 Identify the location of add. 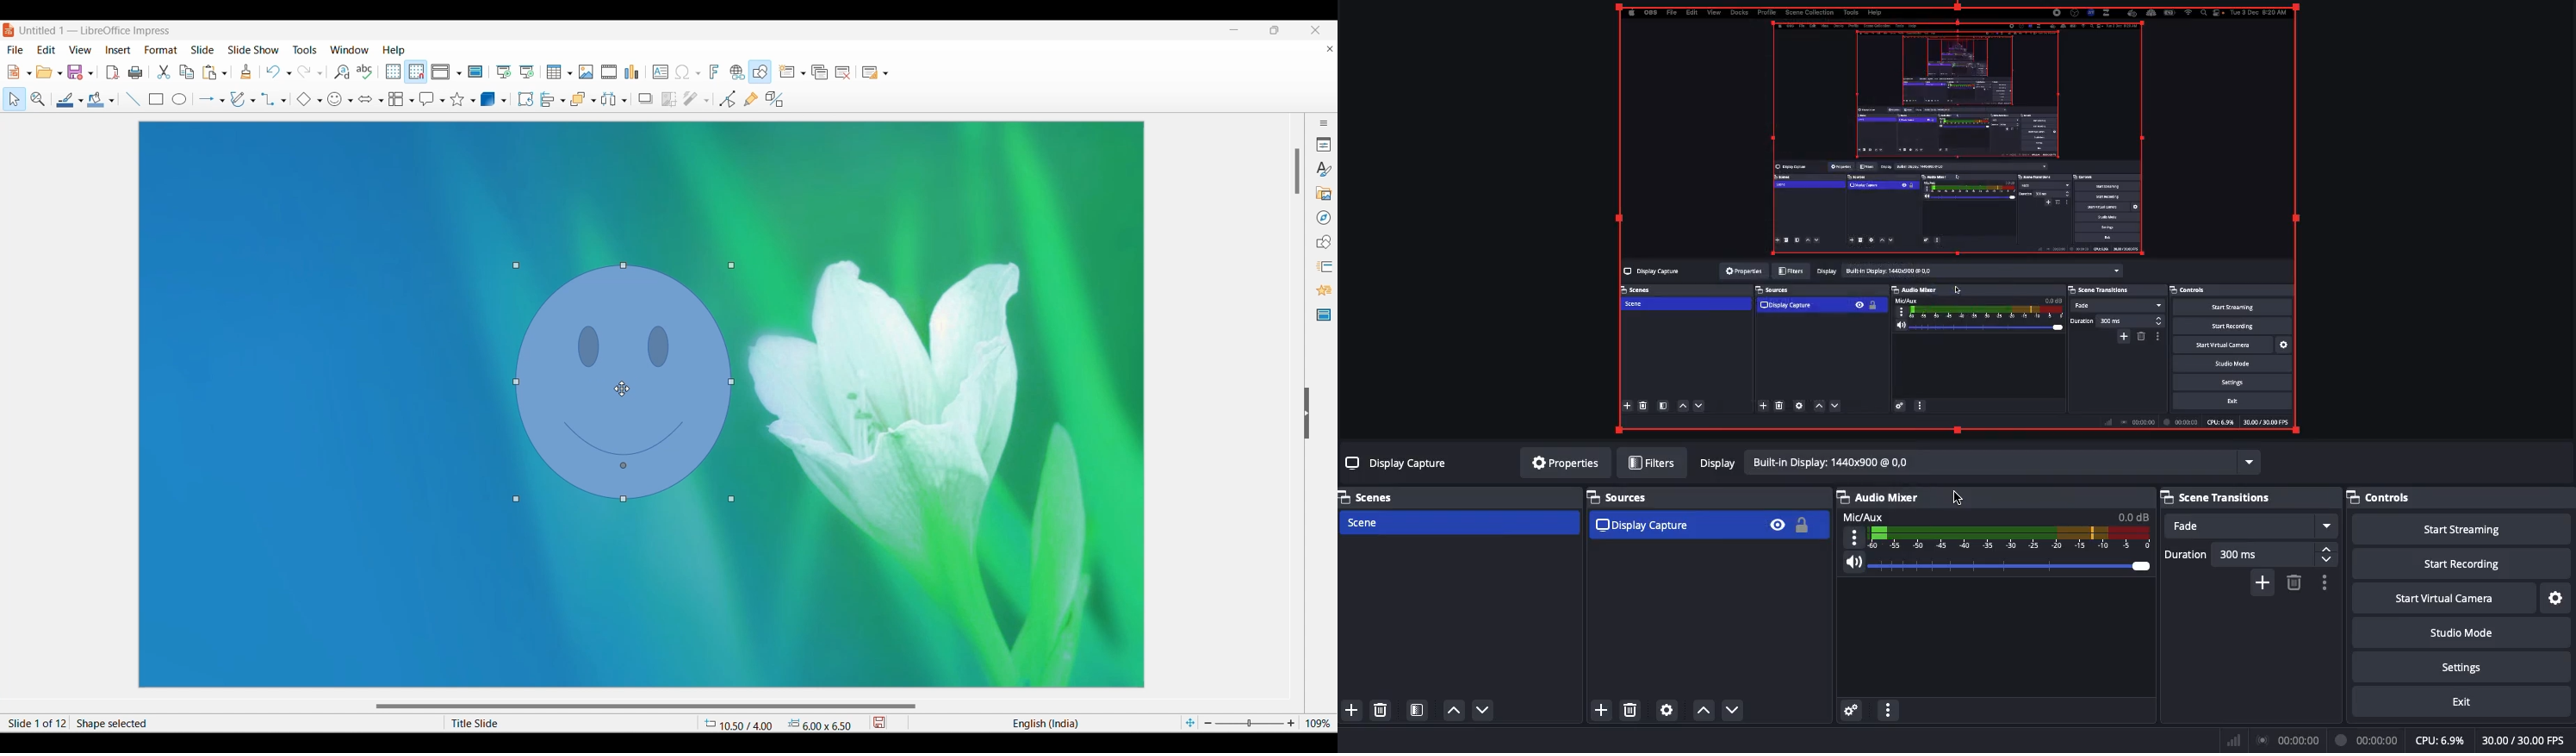
(2260, 585).